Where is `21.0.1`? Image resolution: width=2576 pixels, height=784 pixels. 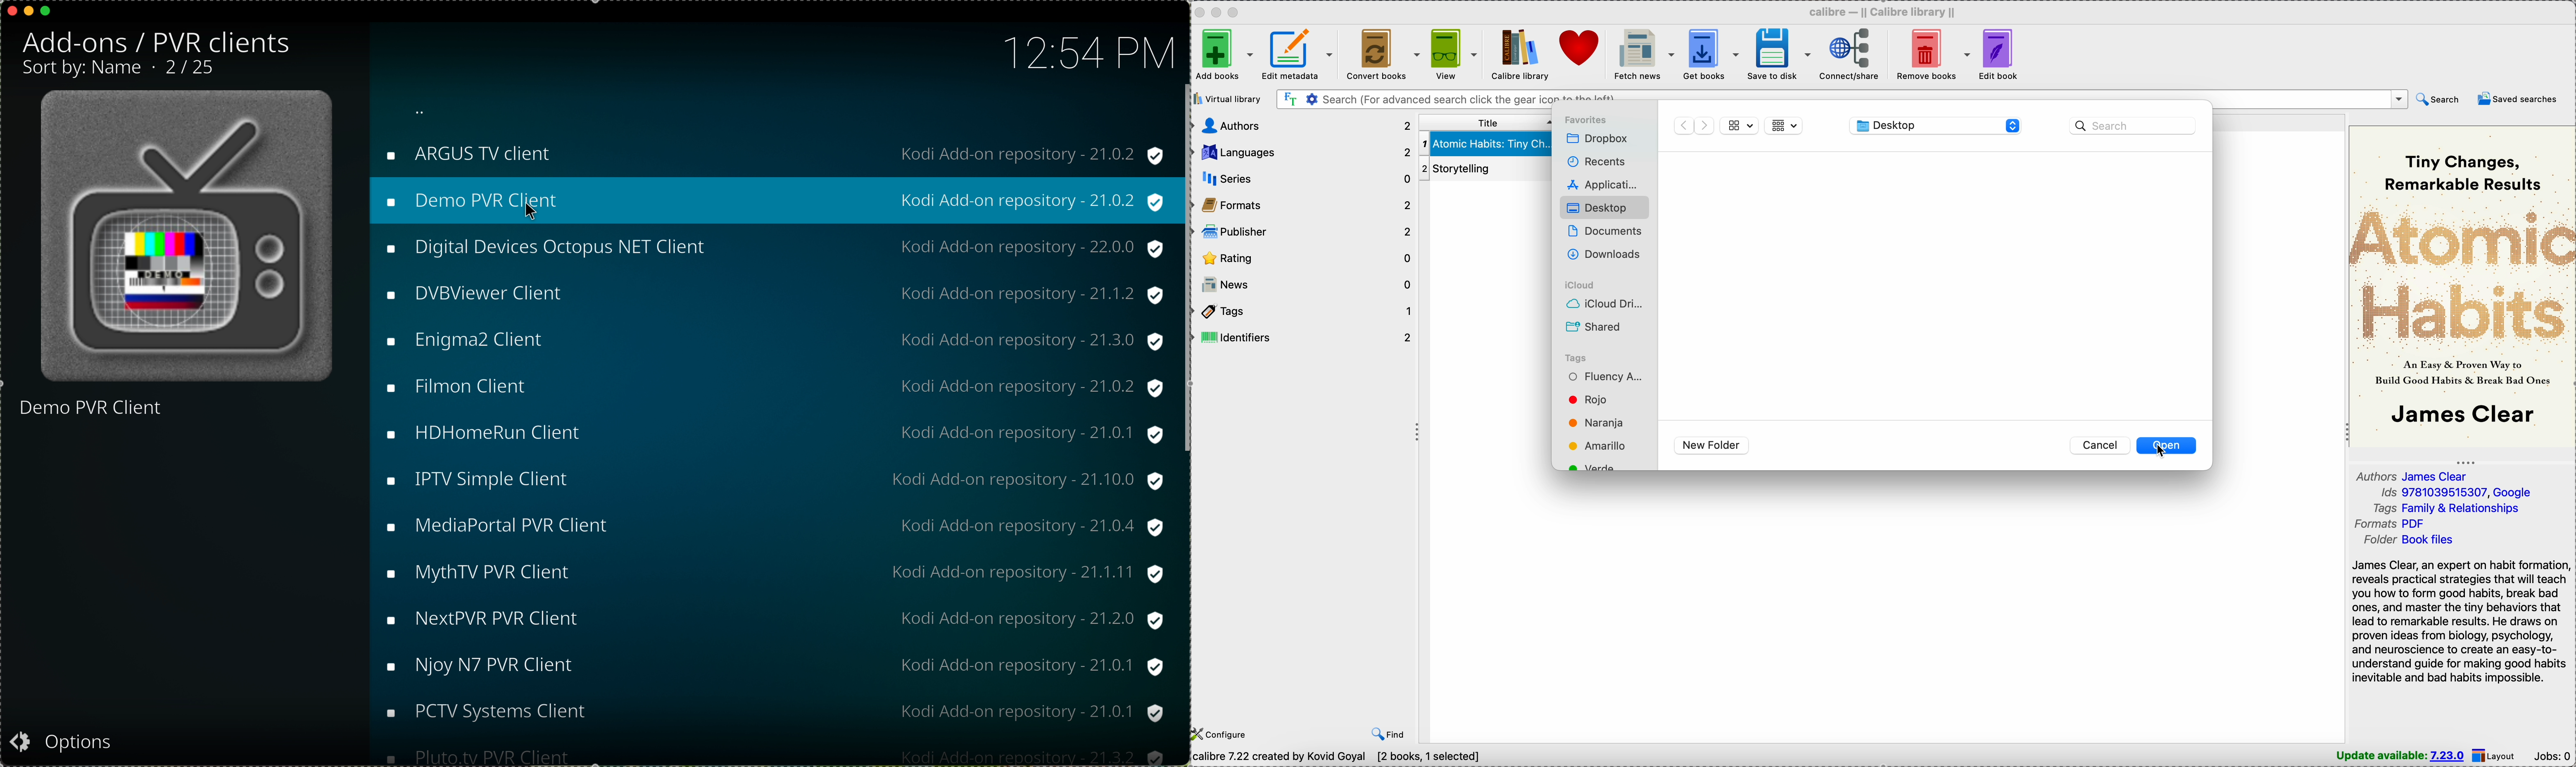 21.0.1 is located at coordinates (1111, 433).